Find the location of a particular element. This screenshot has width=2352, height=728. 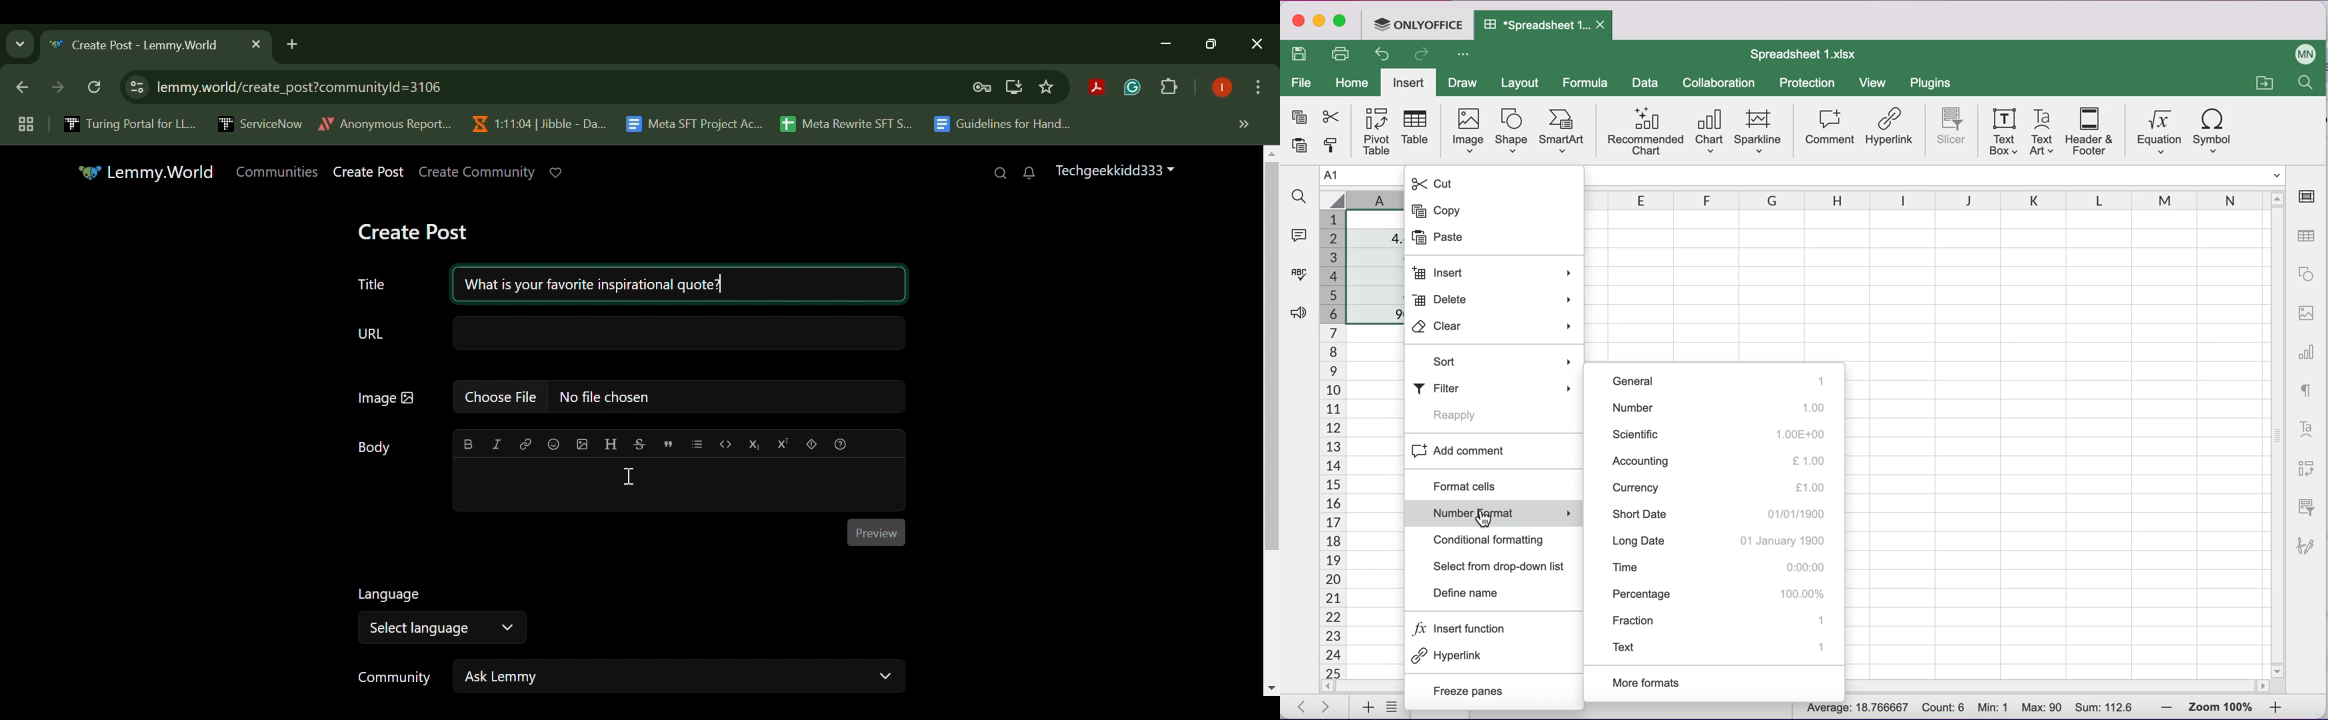

Extensions is located at coordinates (1170, 88).